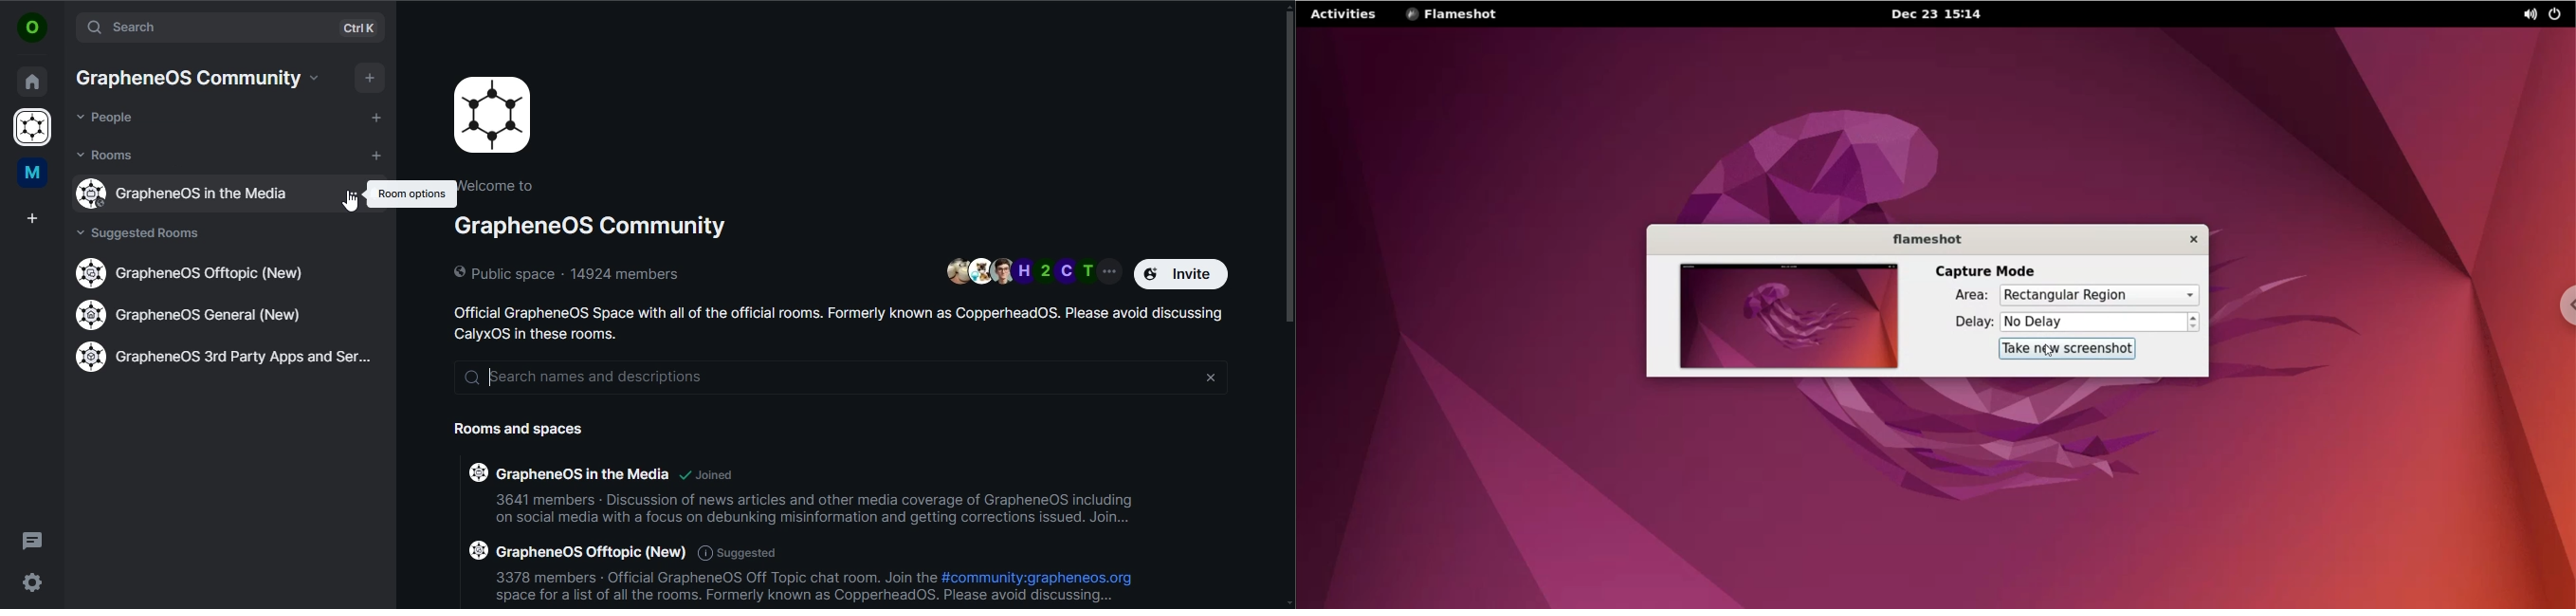 The height and width of the screenshot is (616, 2576). I want to click on create a space, so click(34, 219).